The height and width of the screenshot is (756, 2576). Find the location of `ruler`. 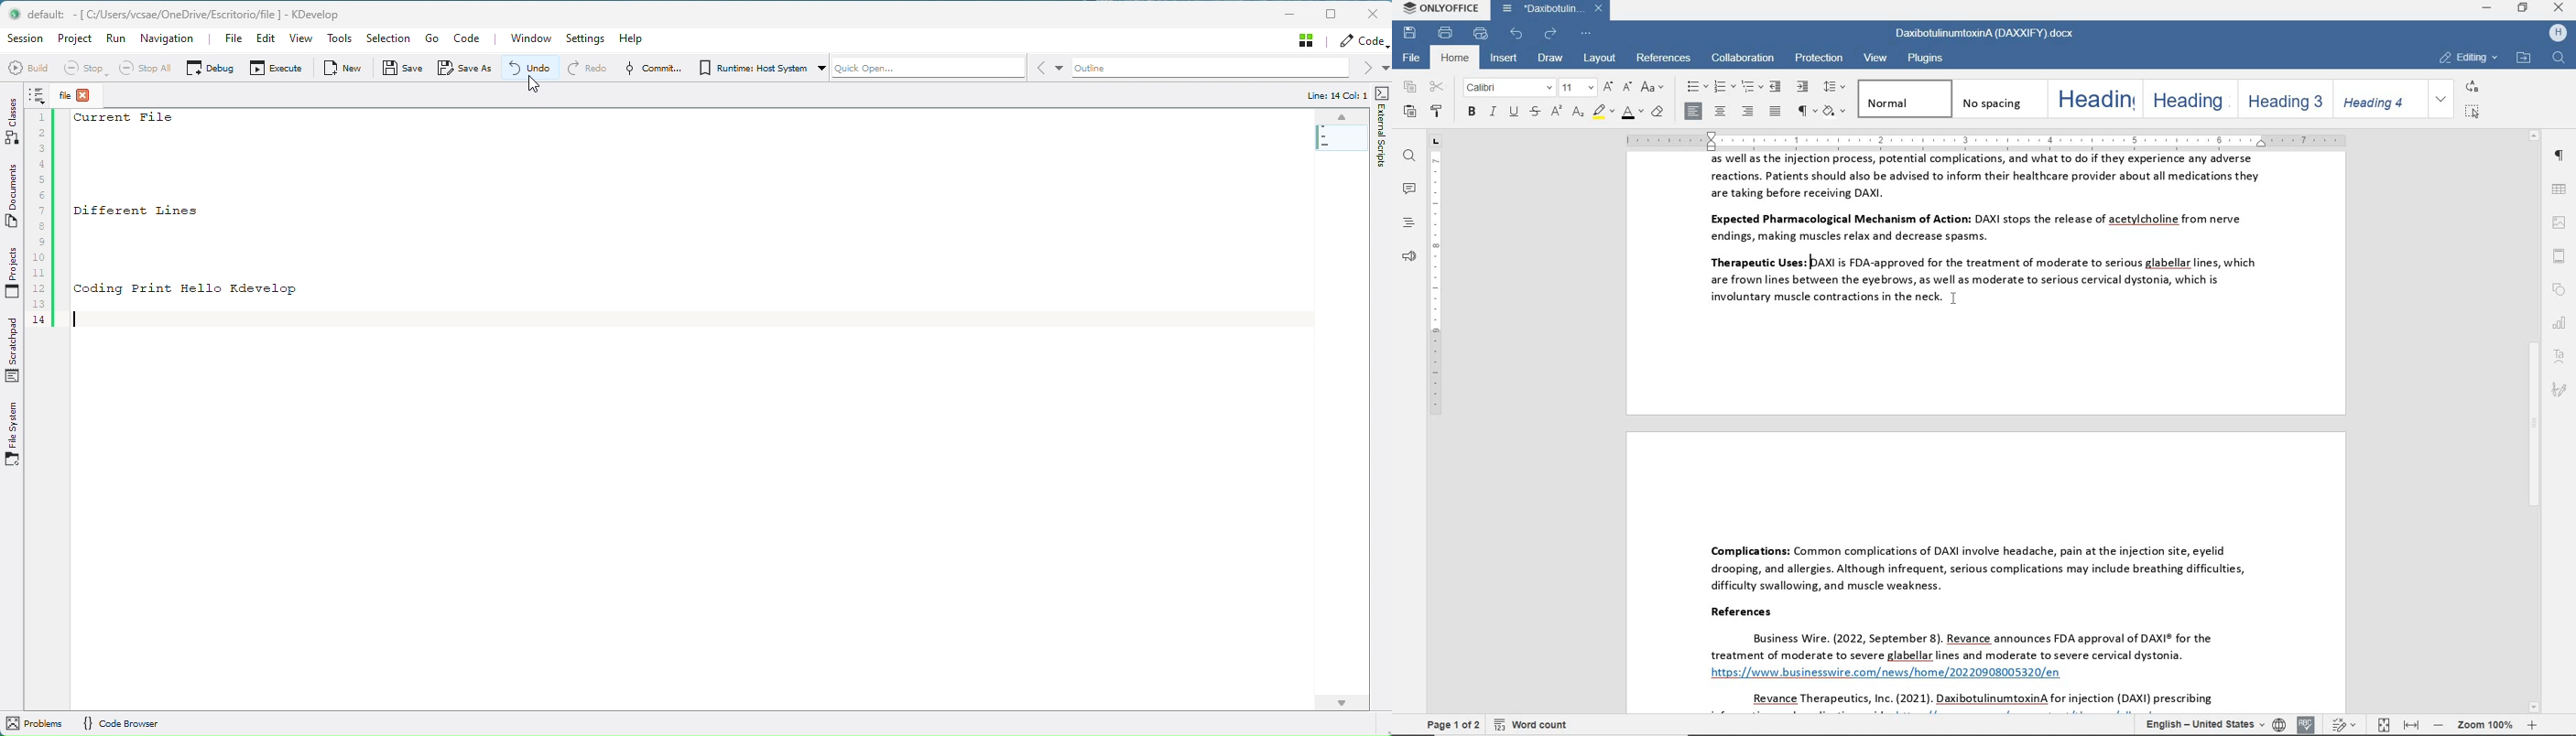

ruler is located at coordinates (1436, 431).